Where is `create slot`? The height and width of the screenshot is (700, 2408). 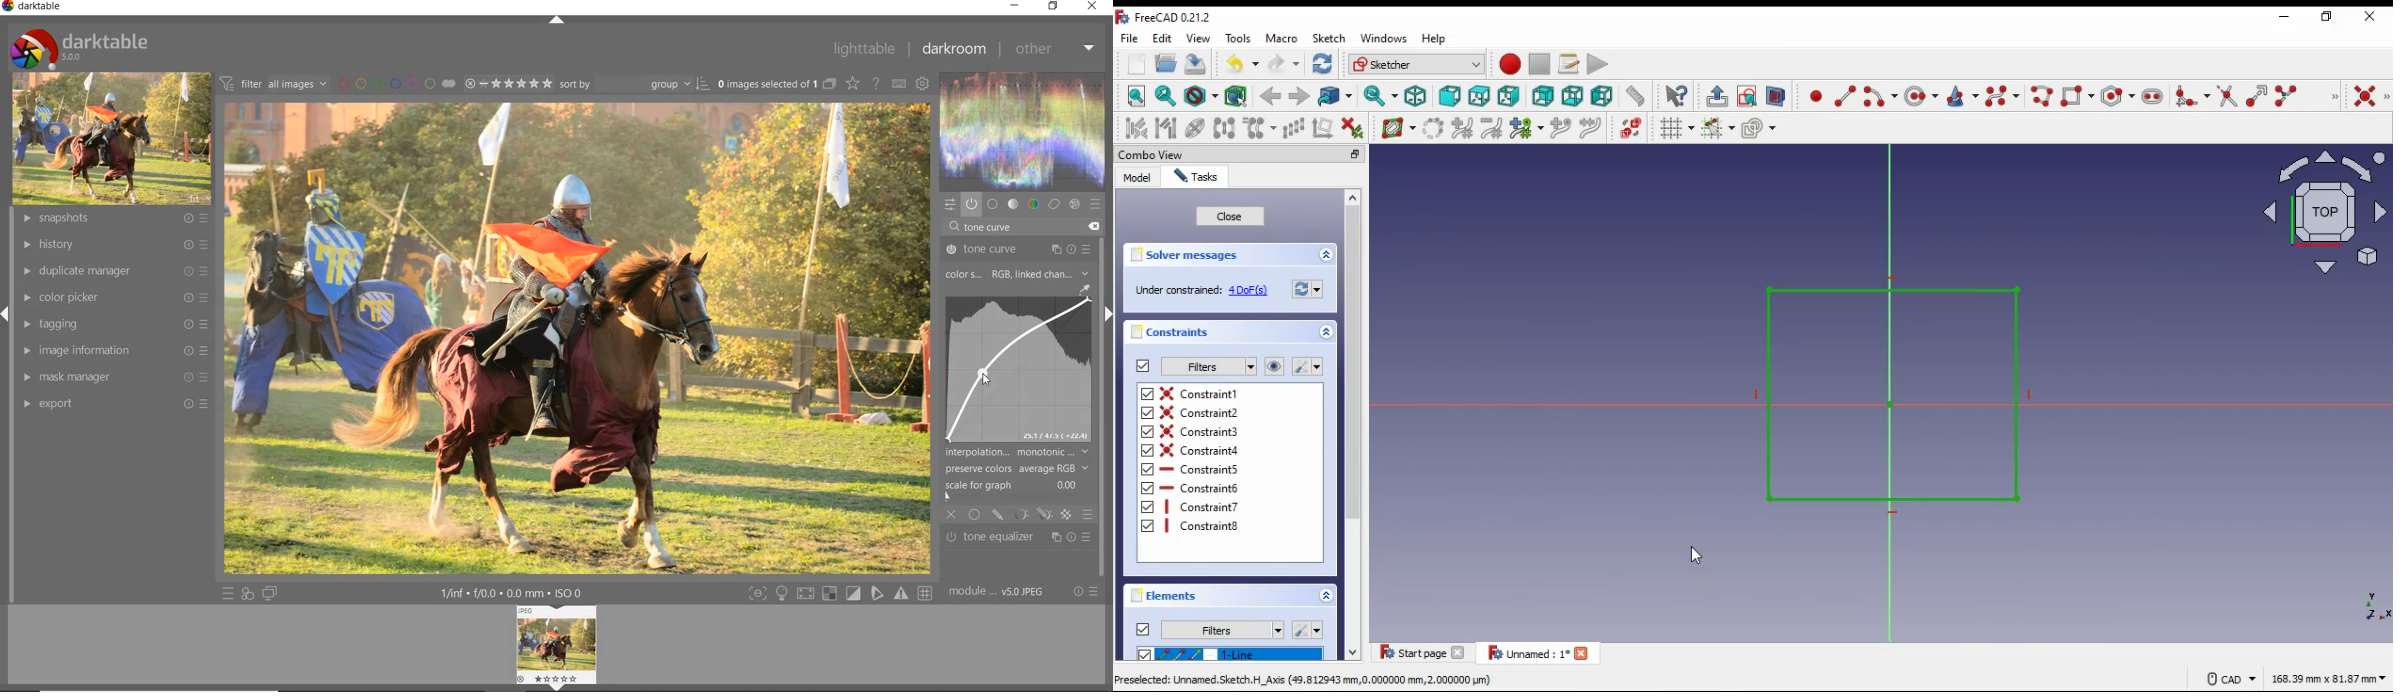 create slot is located at coordinates (2153, 96).